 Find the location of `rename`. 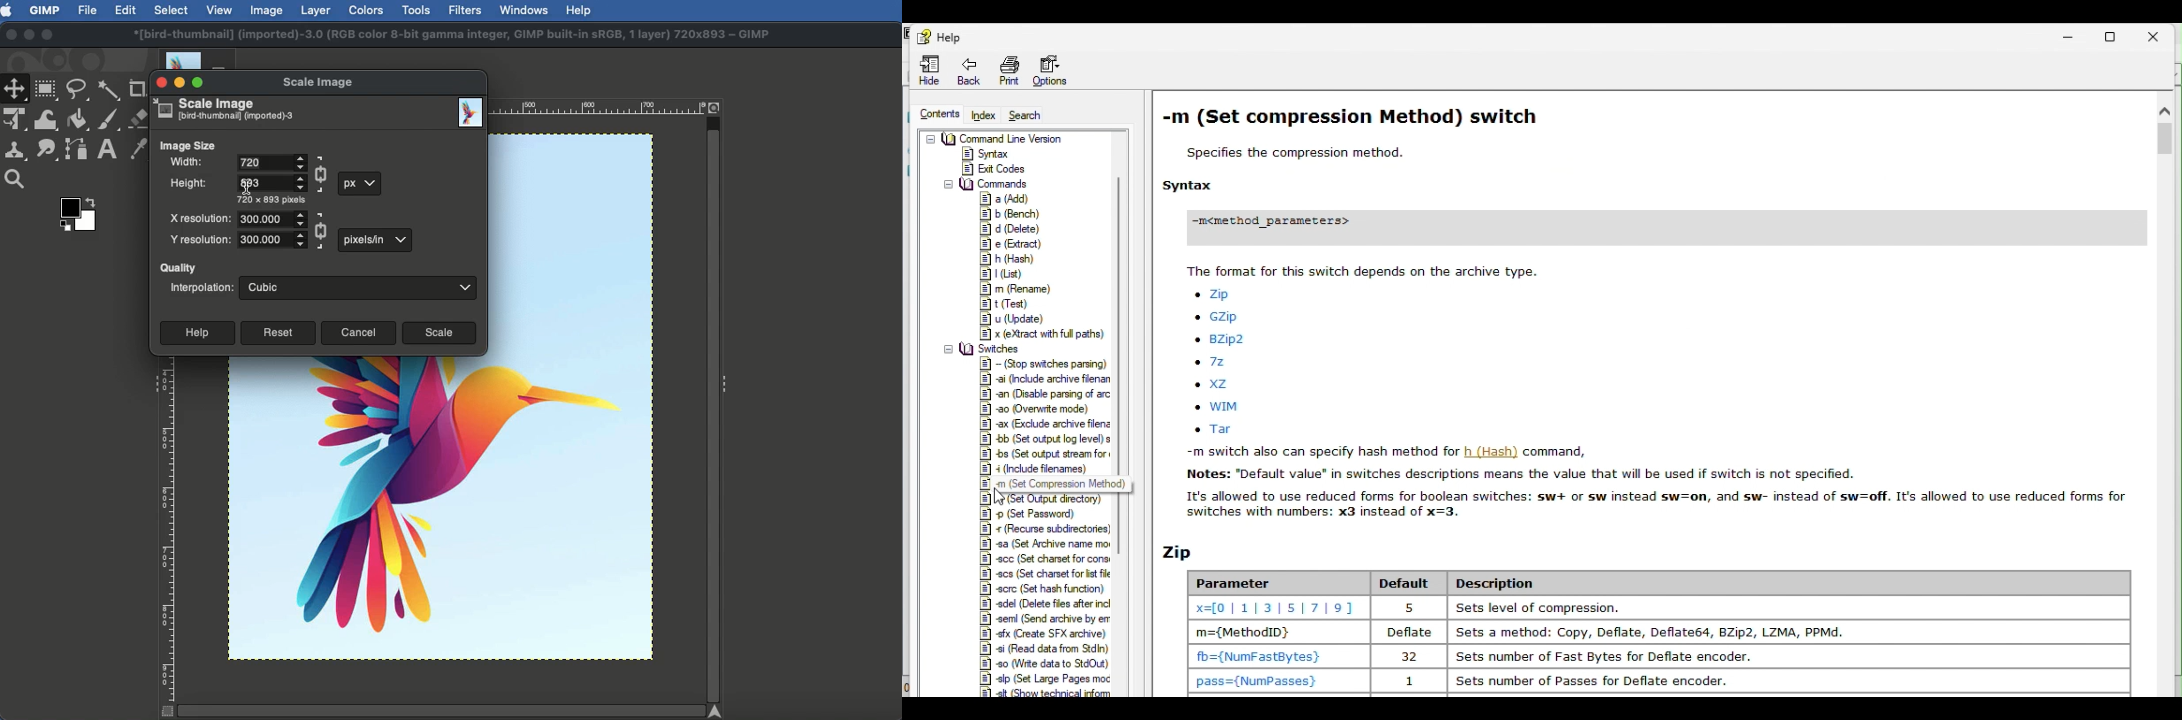

rename is located at coordinates (1014, 290).